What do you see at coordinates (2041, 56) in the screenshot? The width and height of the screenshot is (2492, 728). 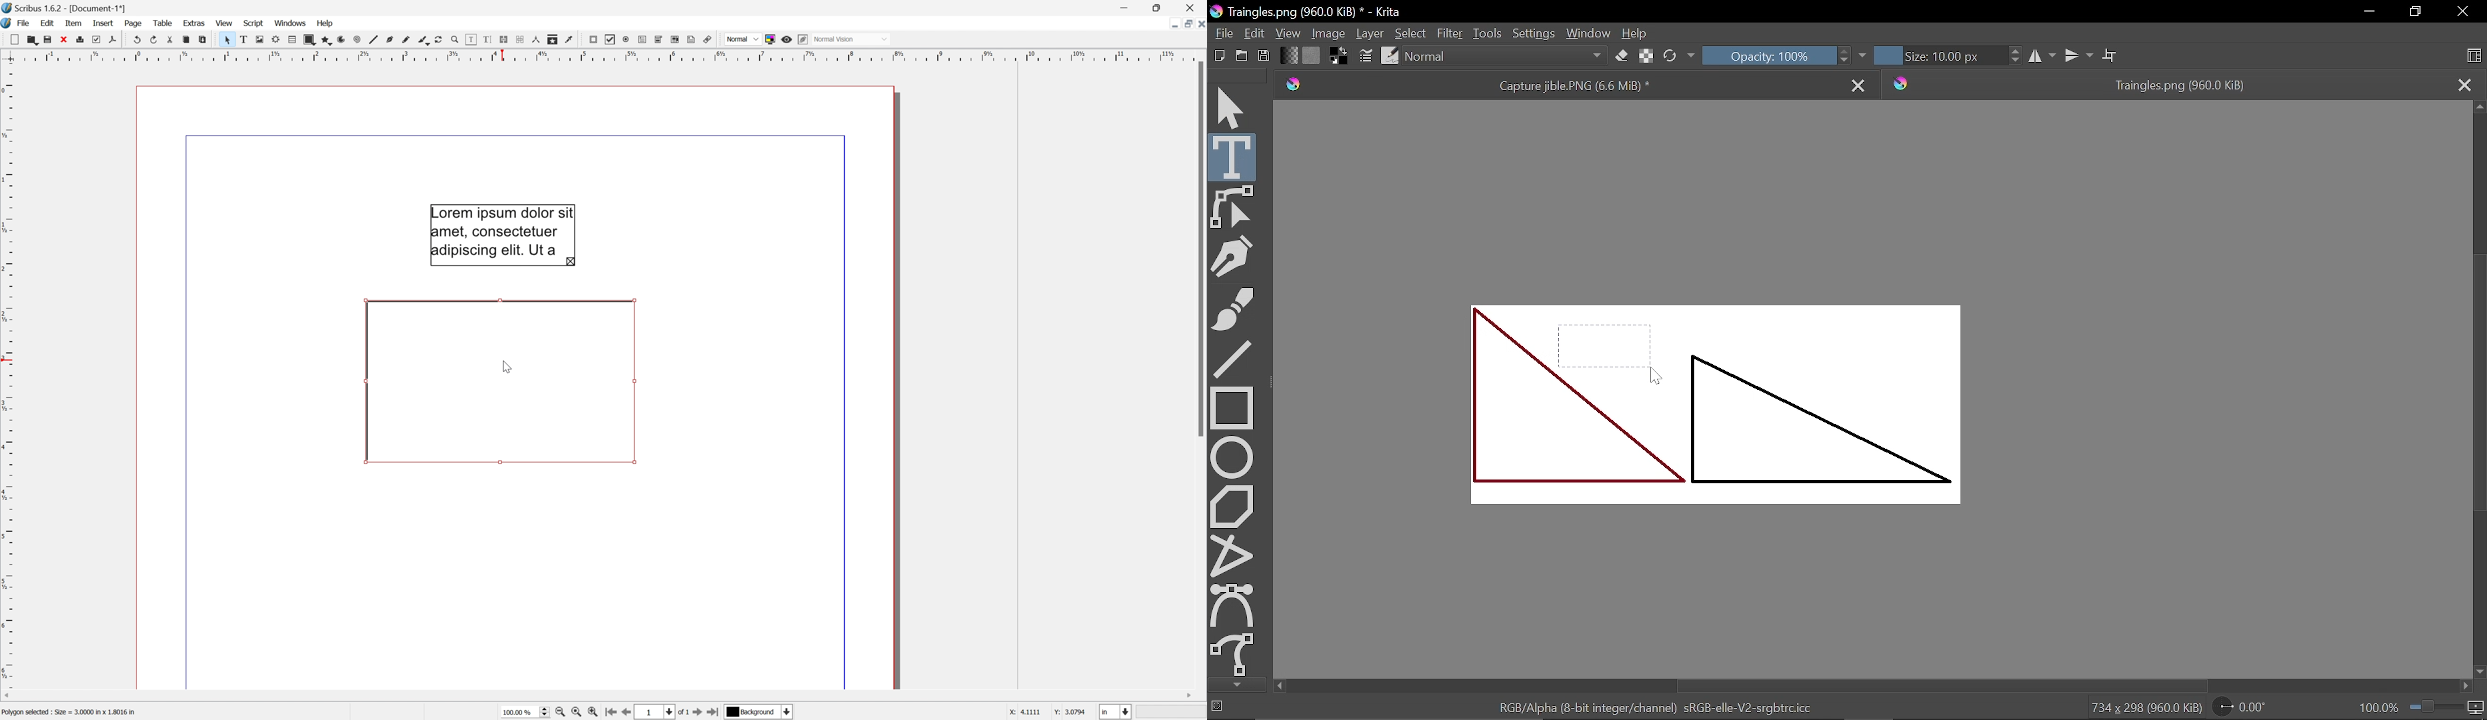 I see `Horizontal mirror tool` at bounding box center [2041, 56].